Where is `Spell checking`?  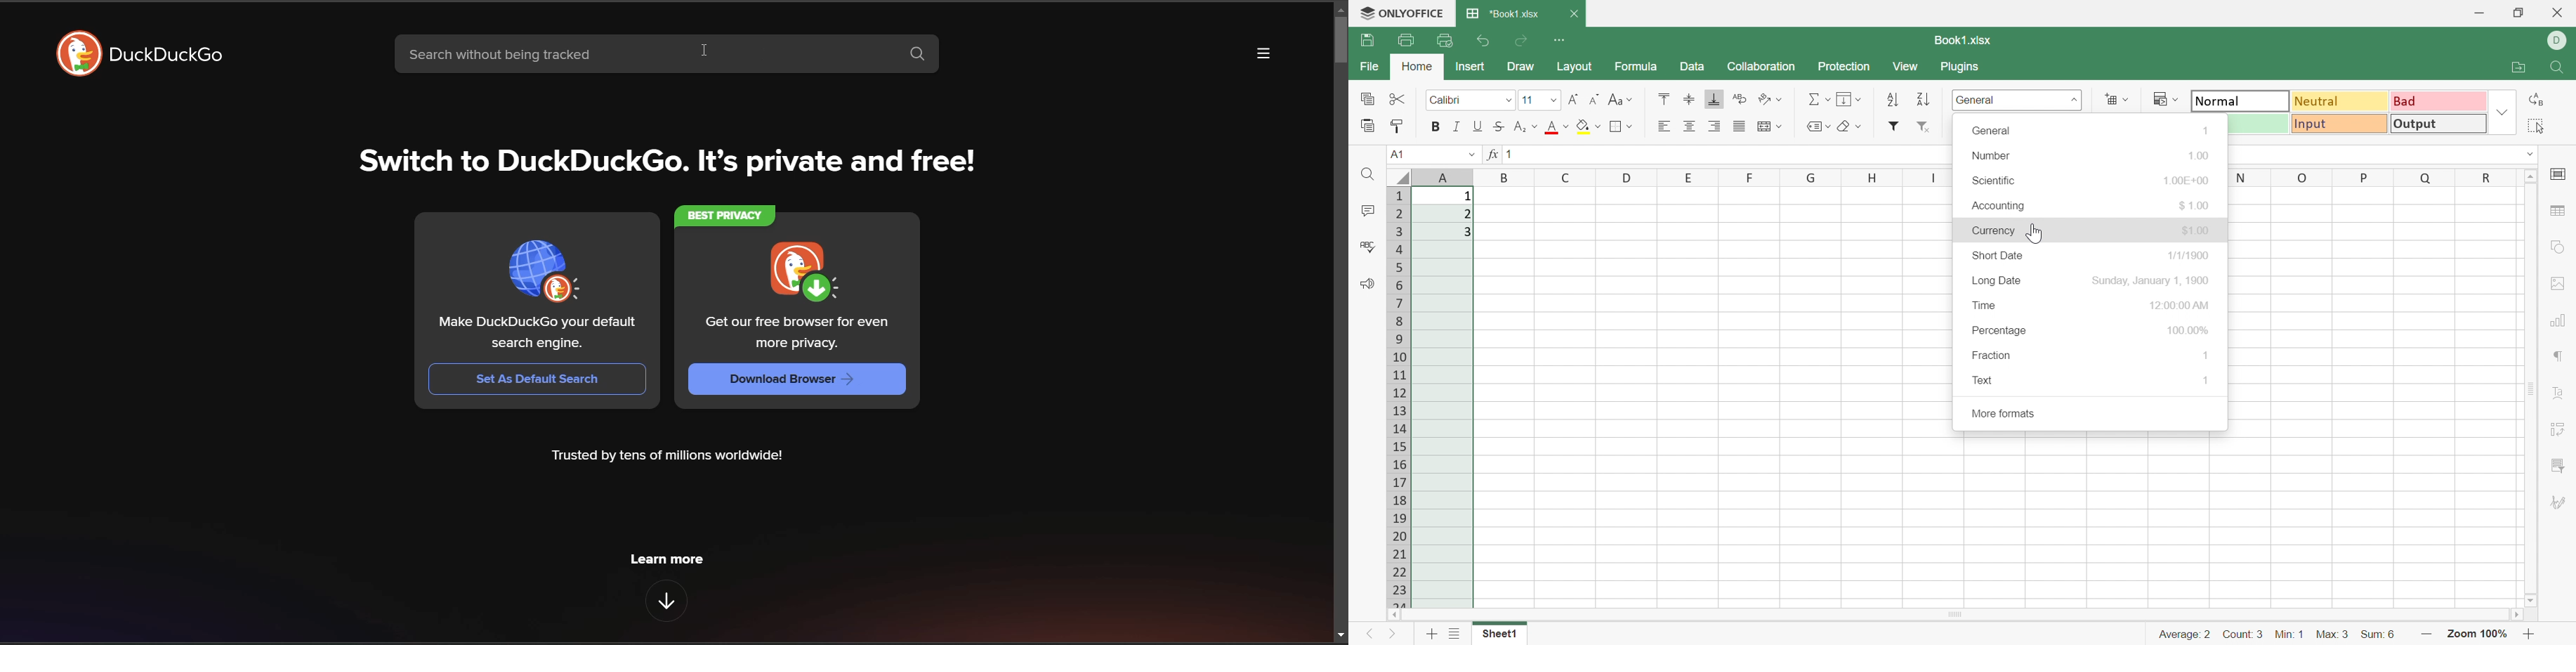
Spell checking is located at coordinates (1370, 248).